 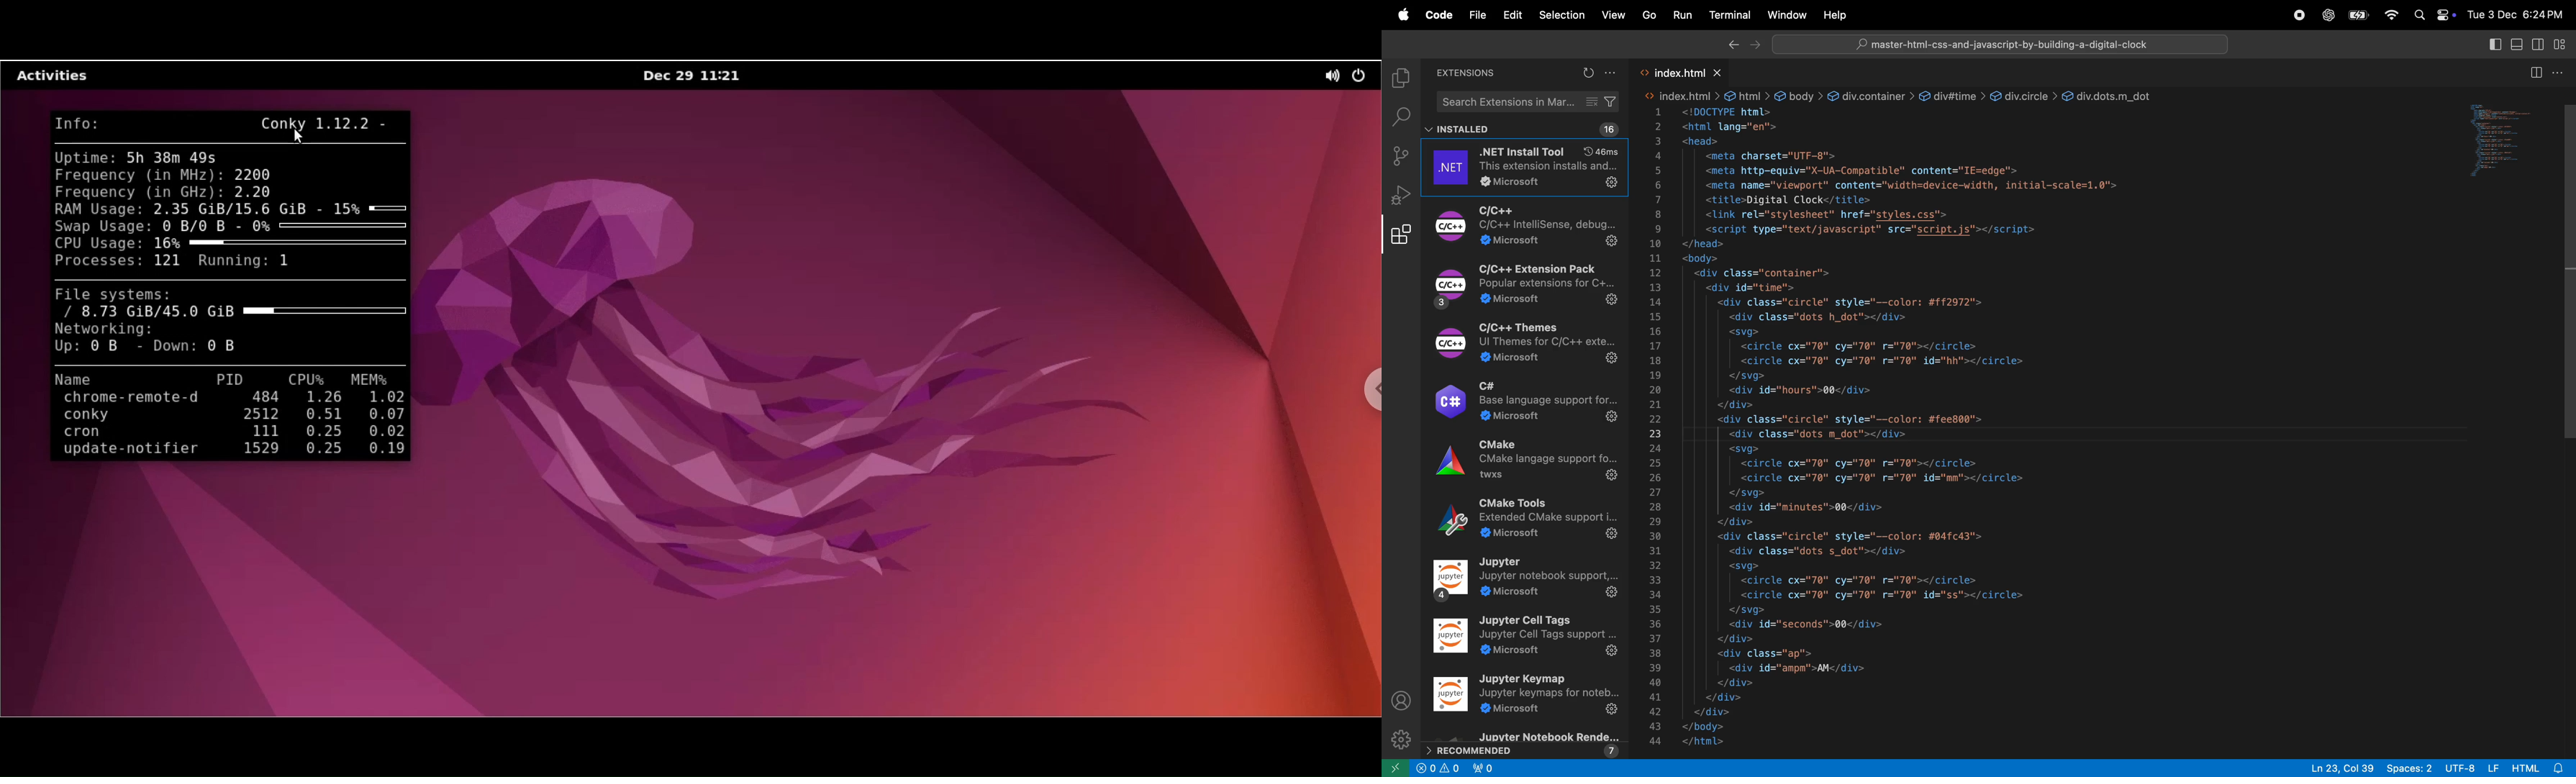 What do you see at coordinates (1398, 196) in the screenshot?
I see `run debug` at bounding box center [1398, 196].